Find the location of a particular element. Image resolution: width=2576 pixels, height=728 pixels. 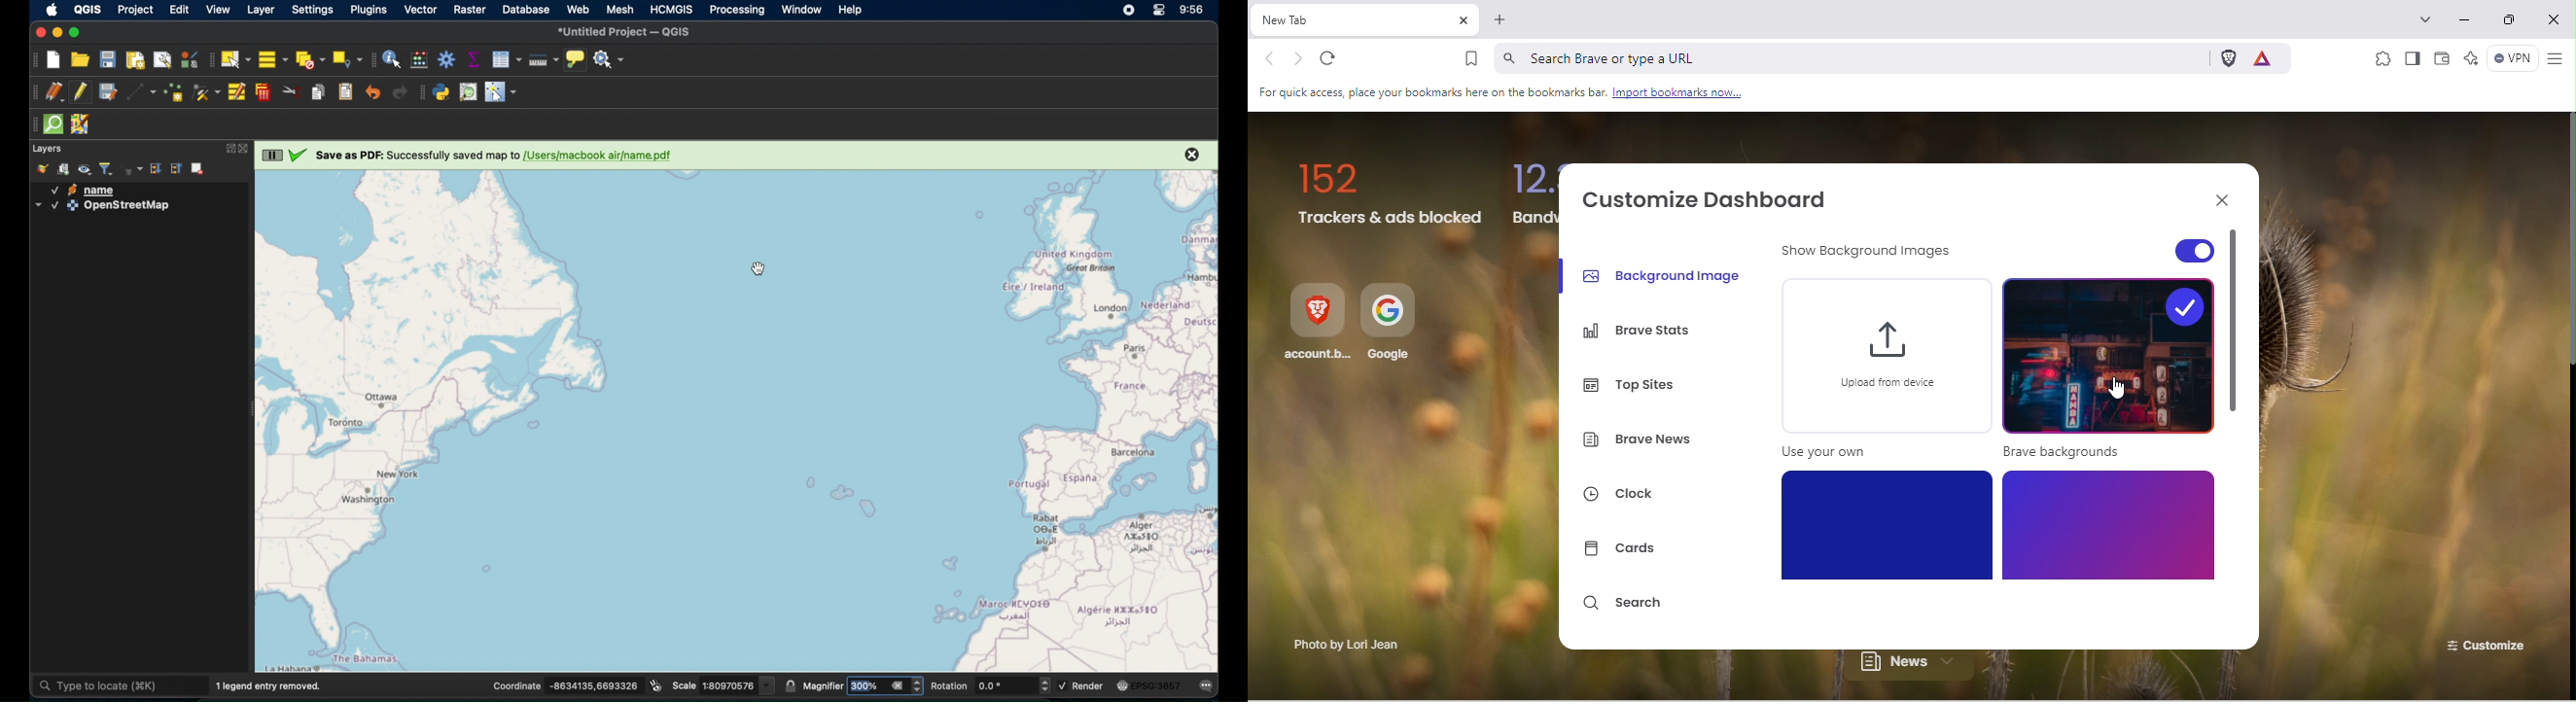

delete selected is located at coordinates (263, 93).